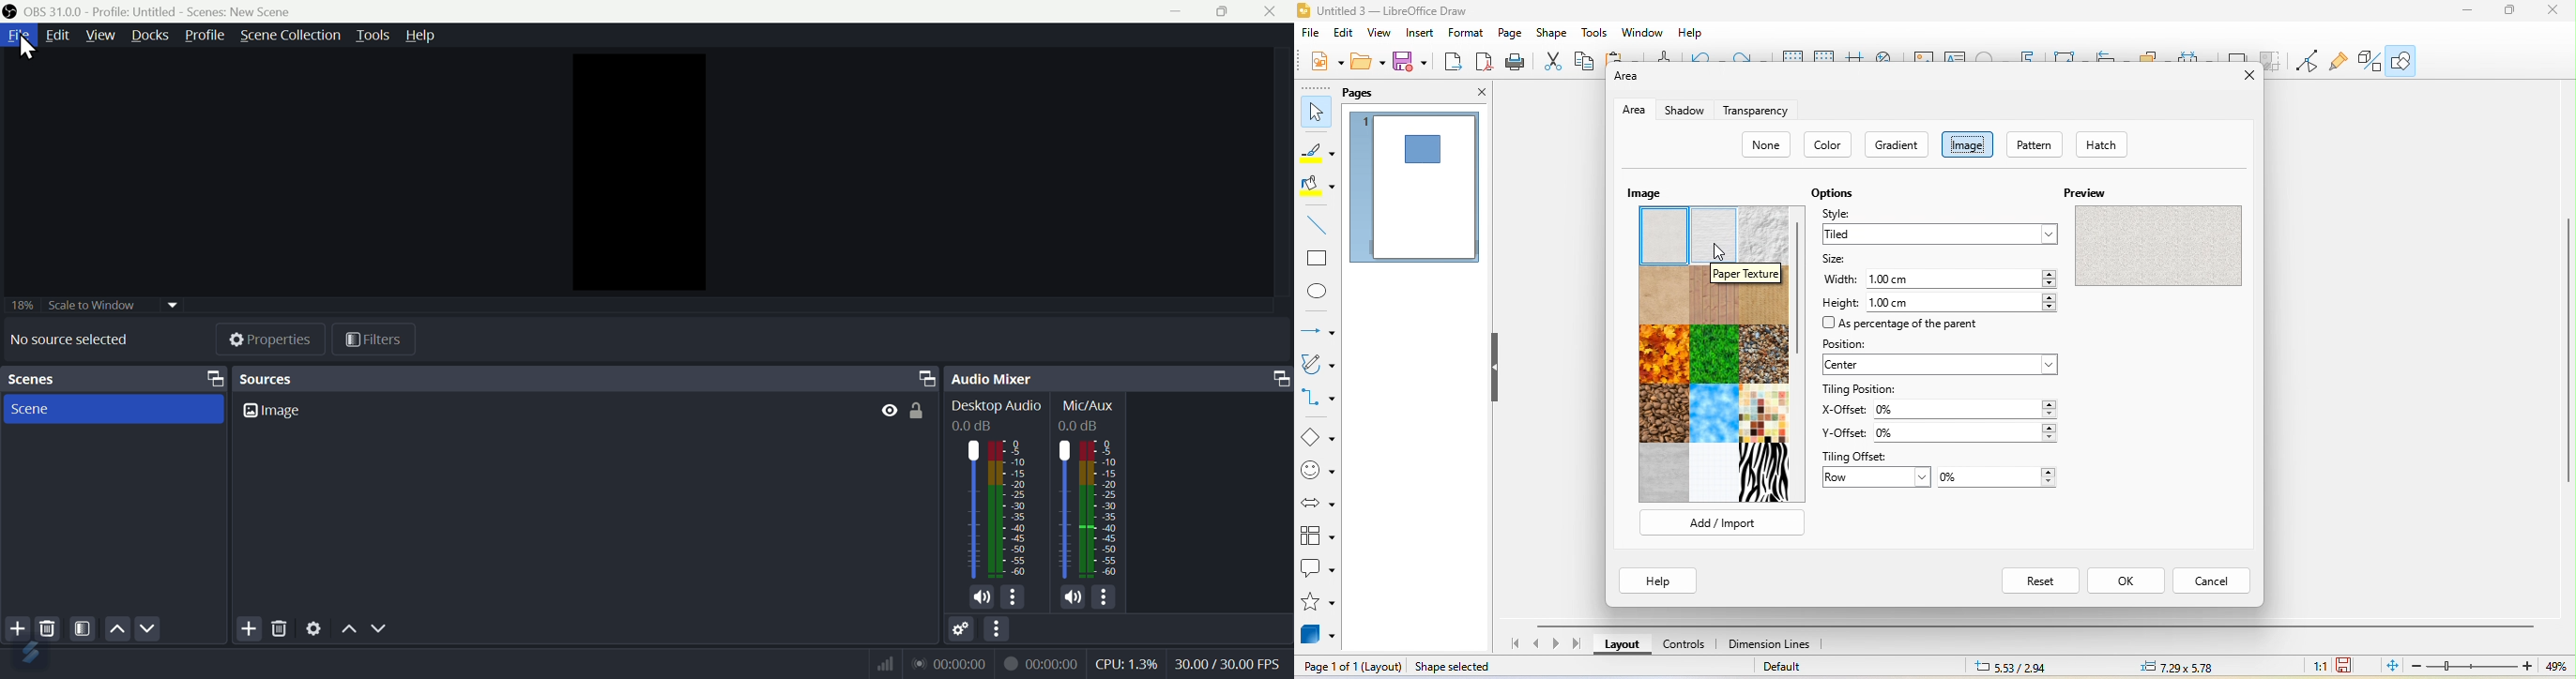 The height and width of the screenshot is (700, 2576). I want to click on Filter, so click(83, 629).